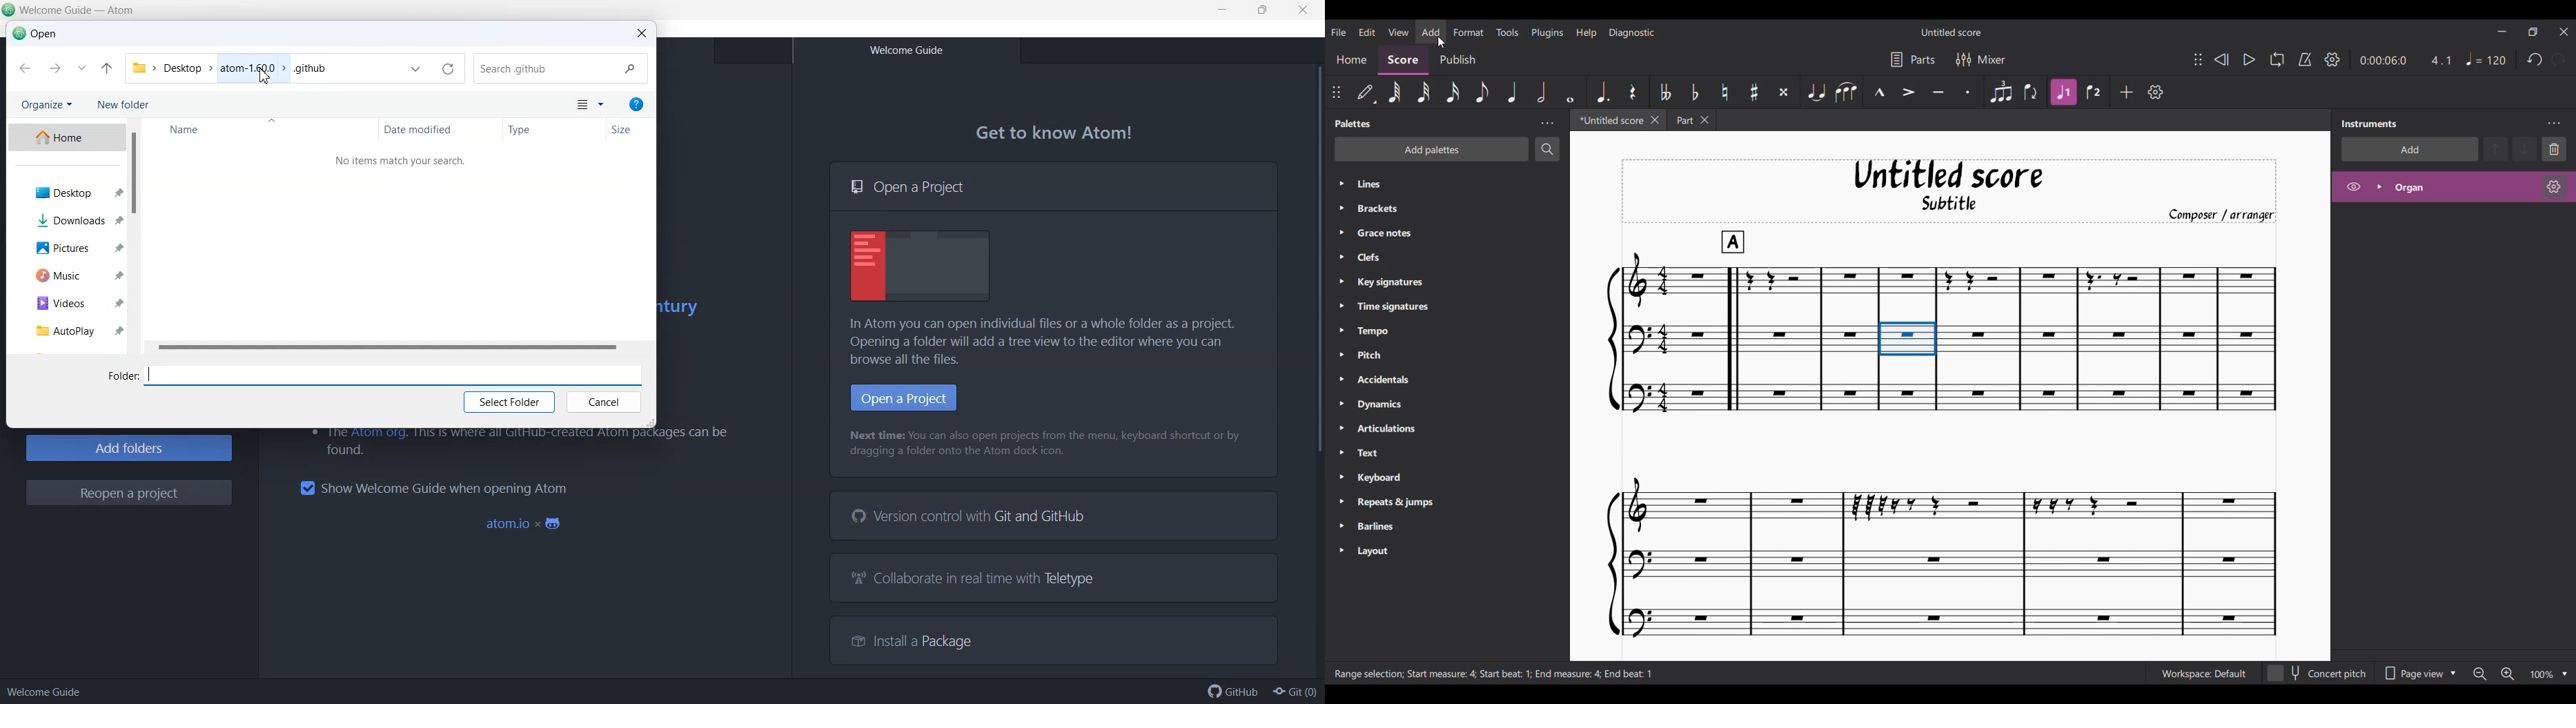 Image resolution: width=2576 pixels, height=728 pixels. I want to click on Panel title, so click(1352, 123).